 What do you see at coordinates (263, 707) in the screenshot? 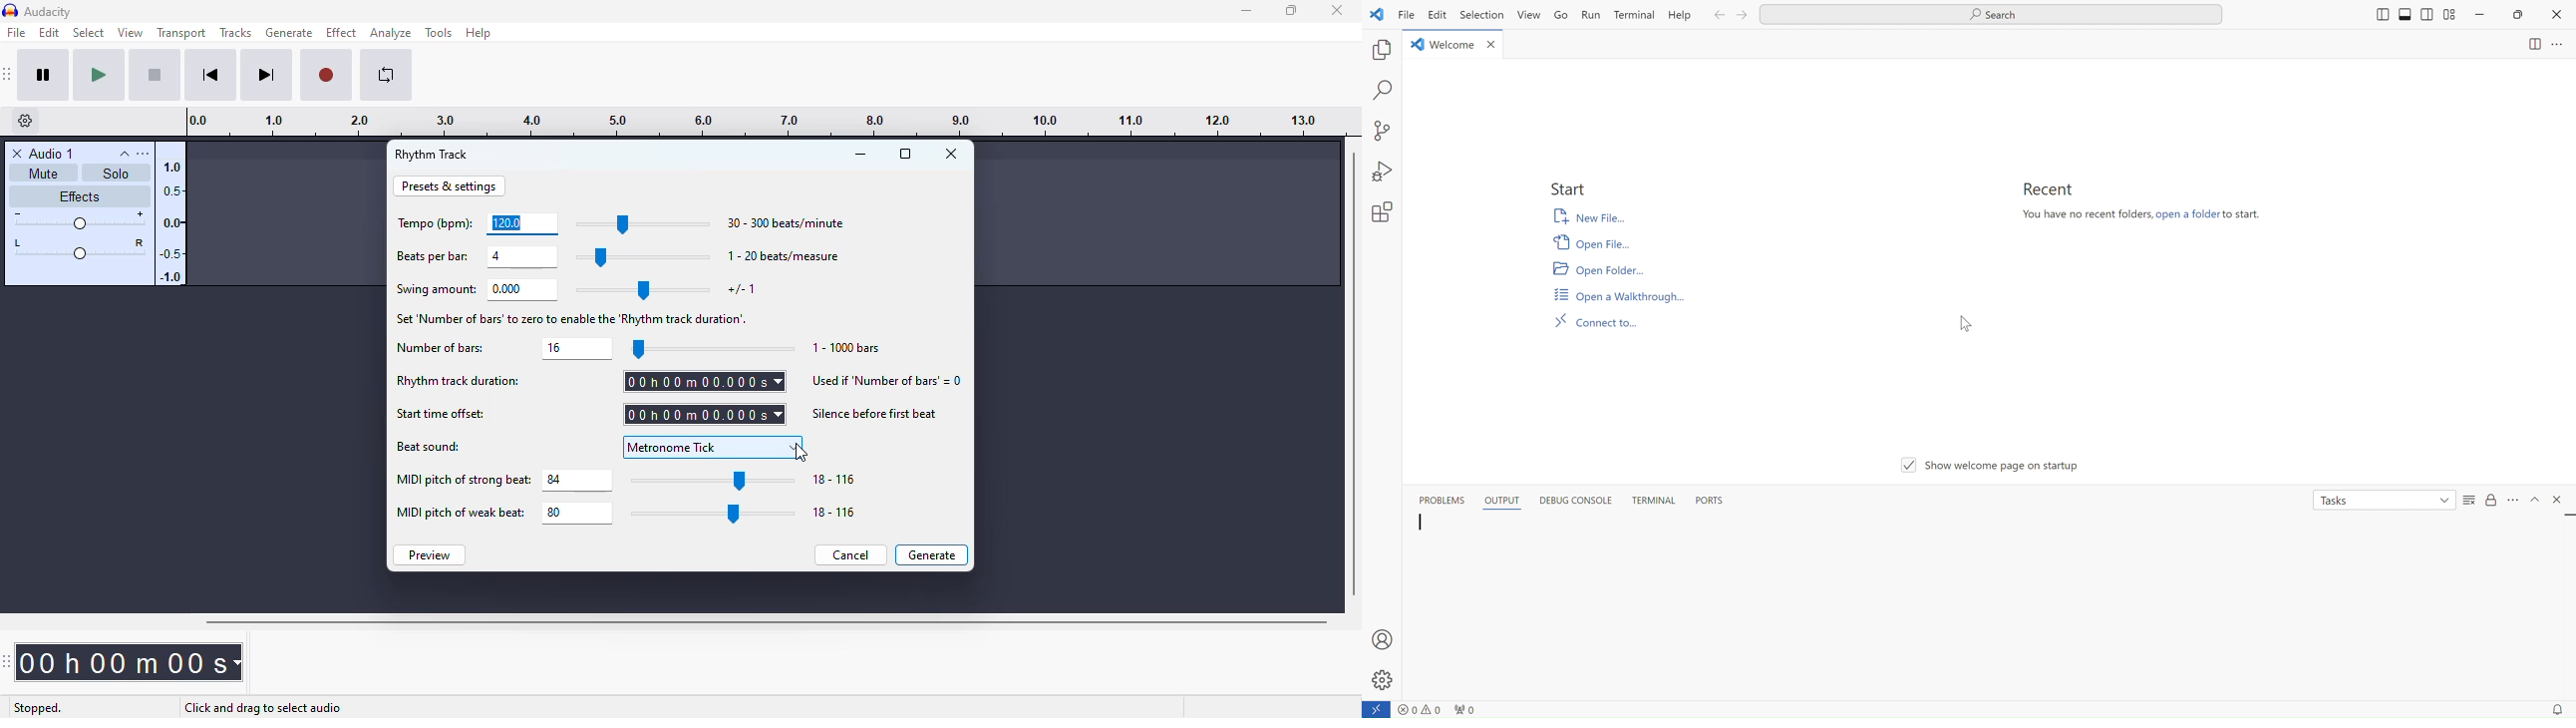
I see `click and drag to select audio` at bounding box center [263, 707].